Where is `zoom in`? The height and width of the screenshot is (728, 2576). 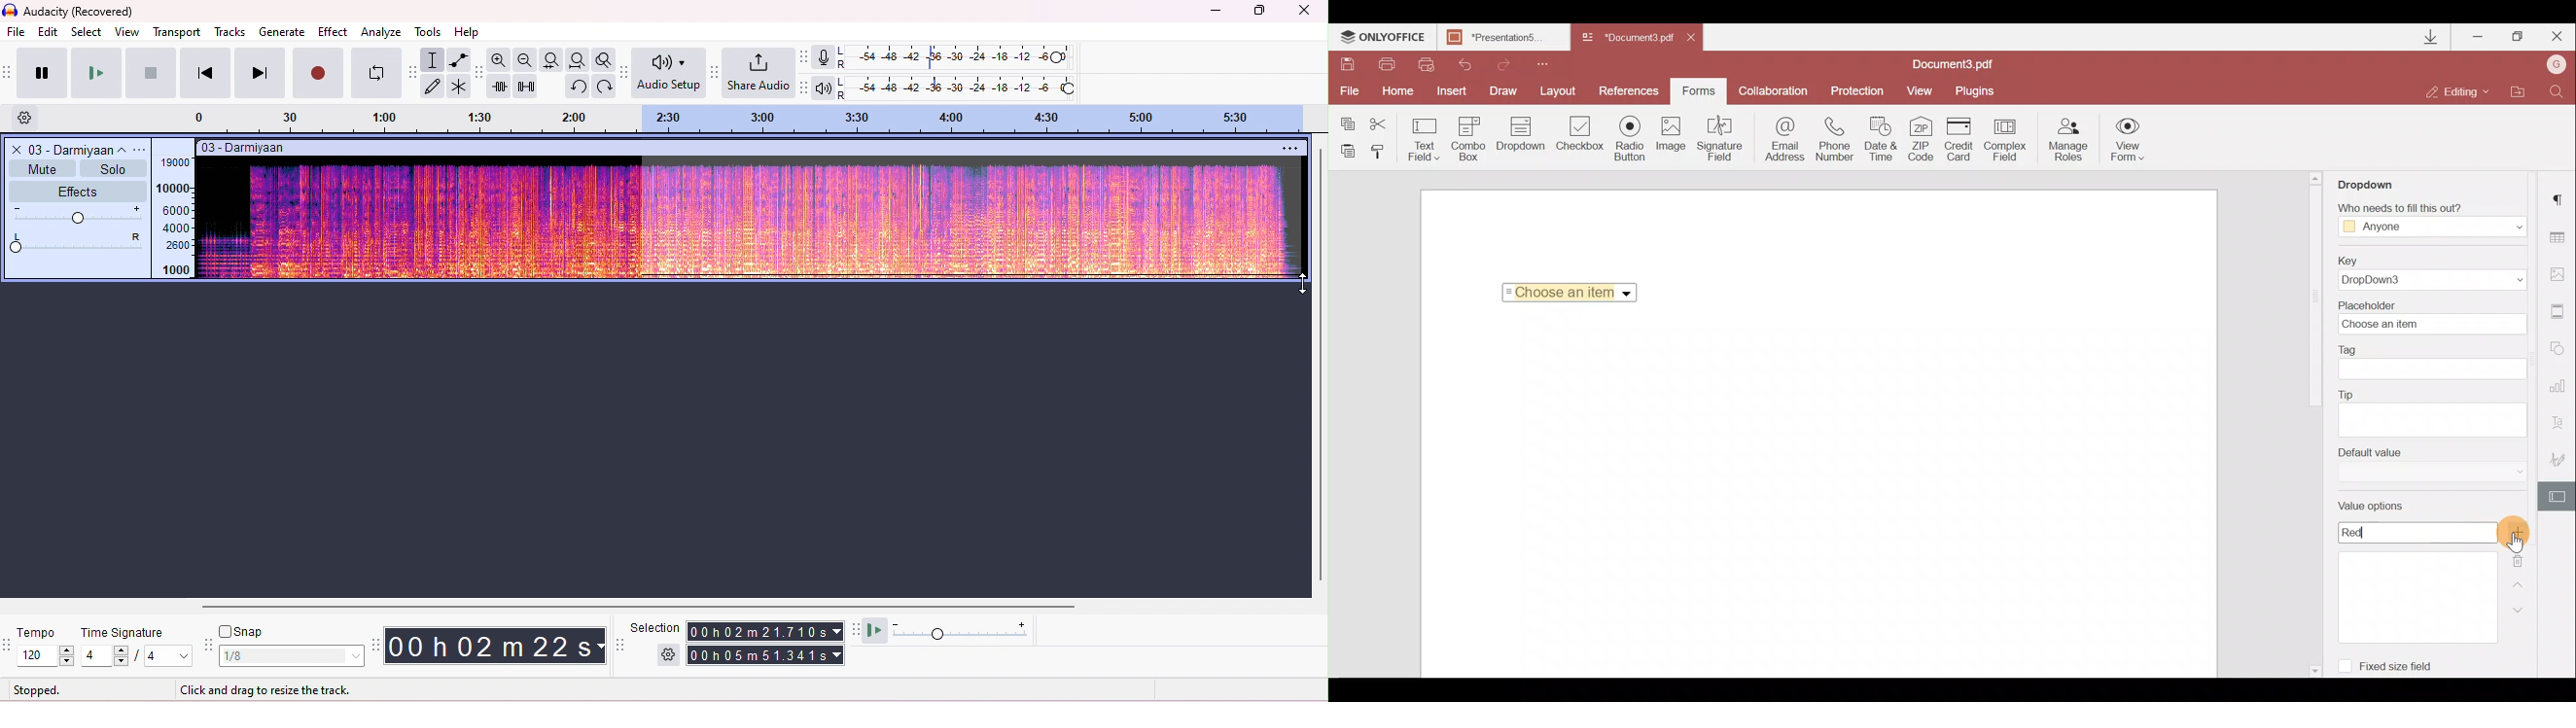
zoom in is located at coordinates (501, 60).